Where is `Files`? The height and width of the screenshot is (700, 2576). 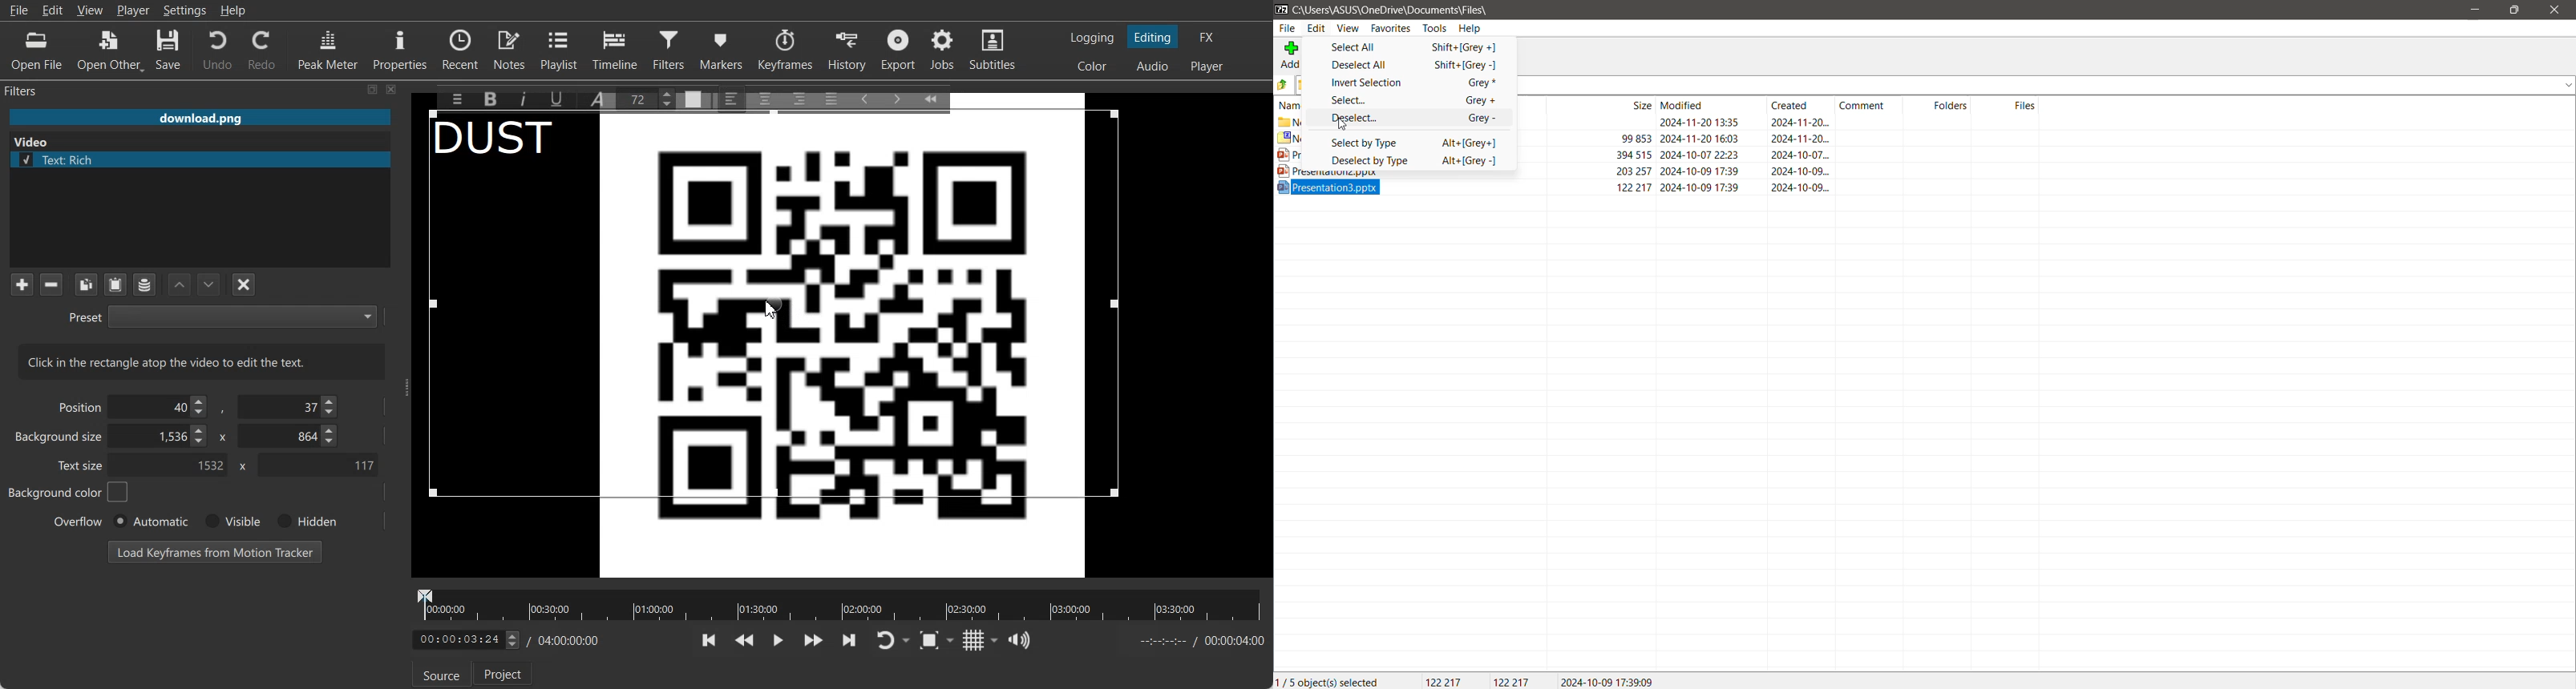 Files is located at coordinates (2008, 104).